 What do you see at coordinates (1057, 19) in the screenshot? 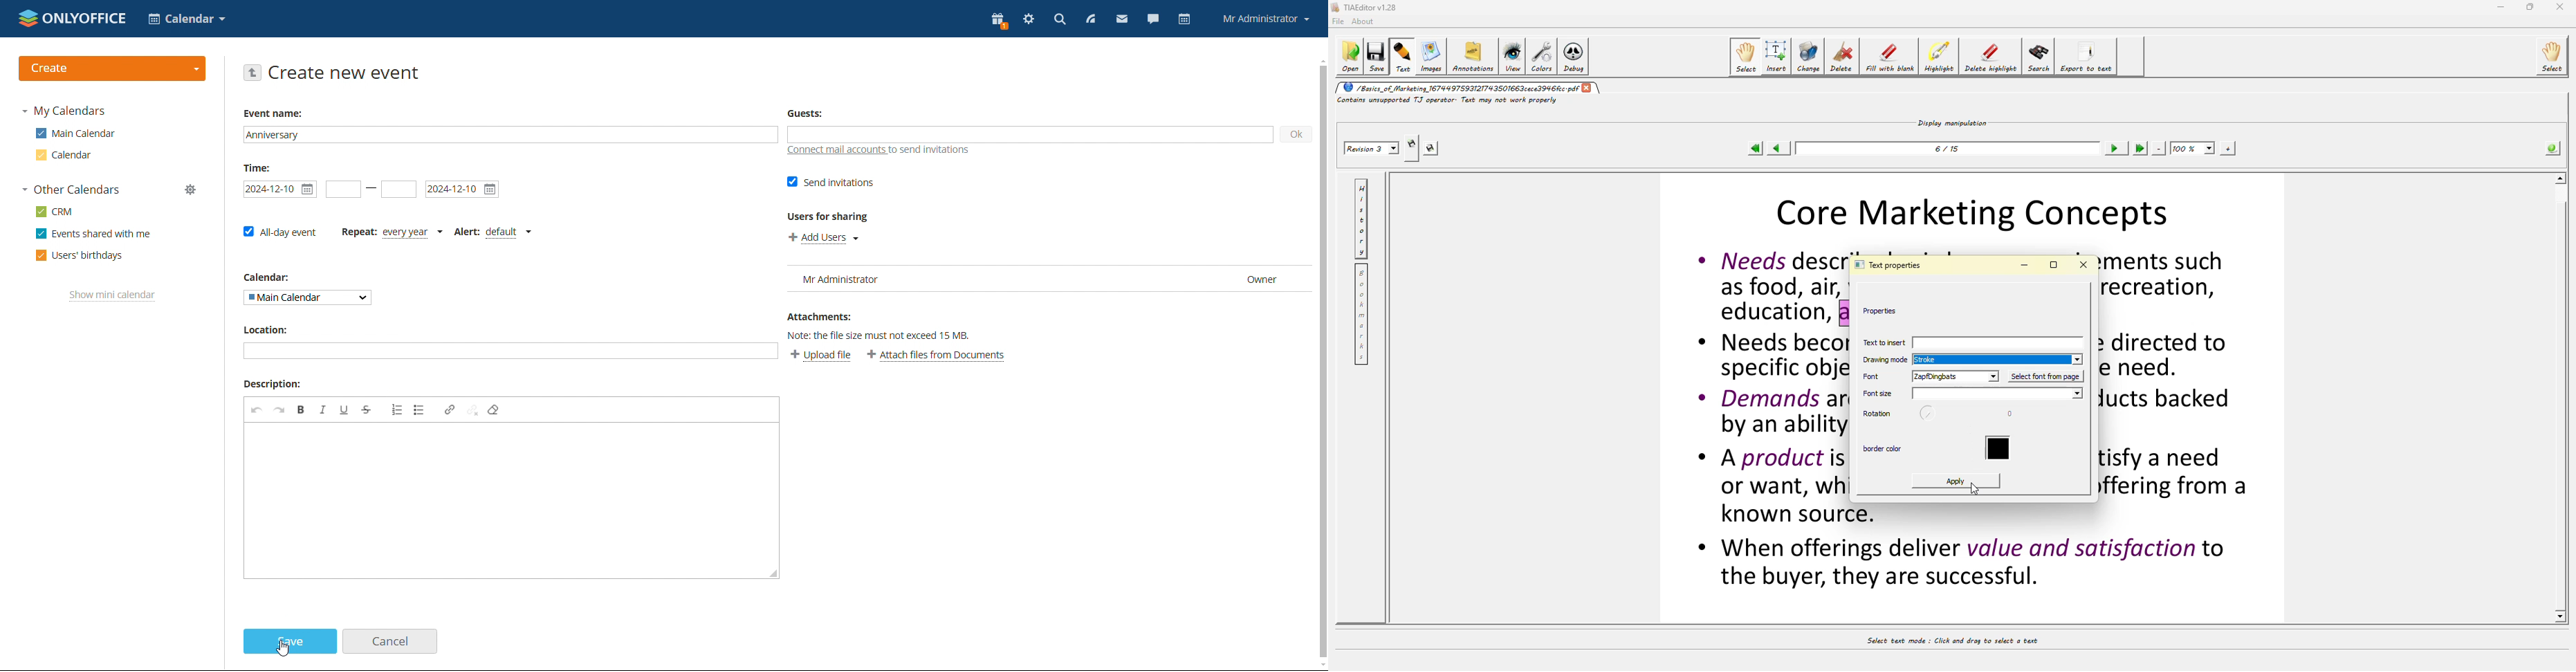
I see `search` at bounding box center [1057, 19].